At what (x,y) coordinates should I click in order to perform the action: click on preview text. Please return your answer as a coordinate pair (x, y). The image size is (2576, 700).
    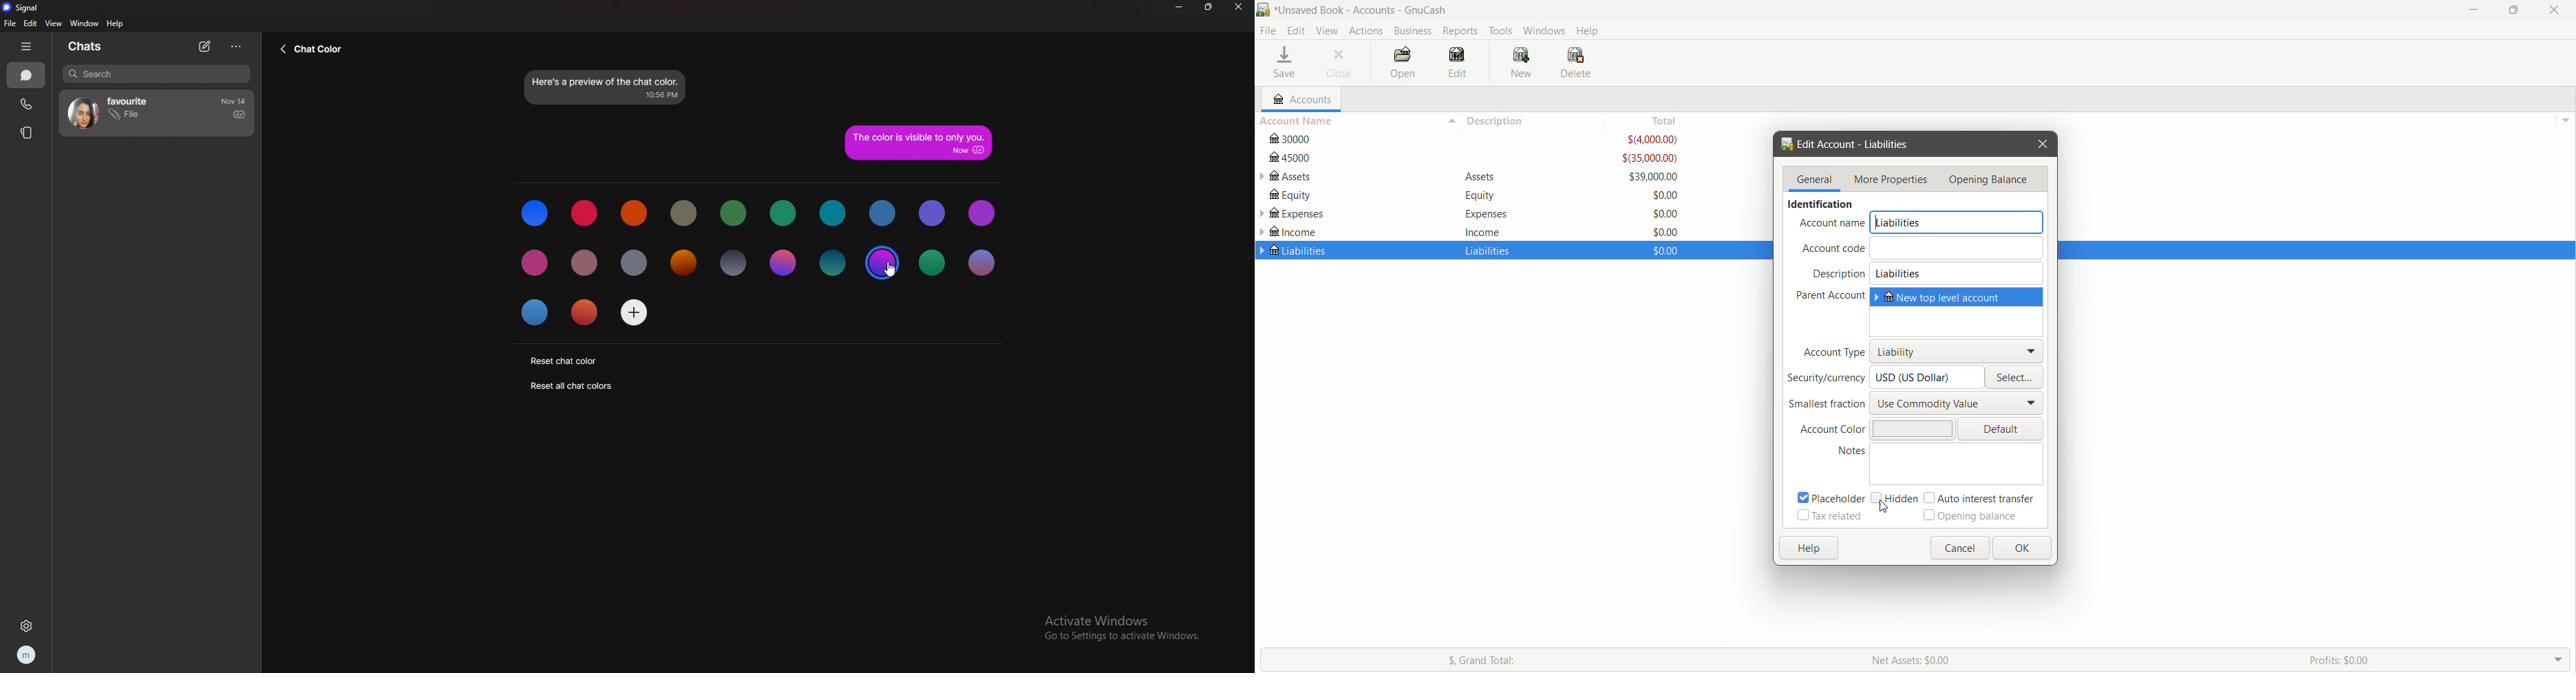
    Looking at the image, I should click on (918, 142).